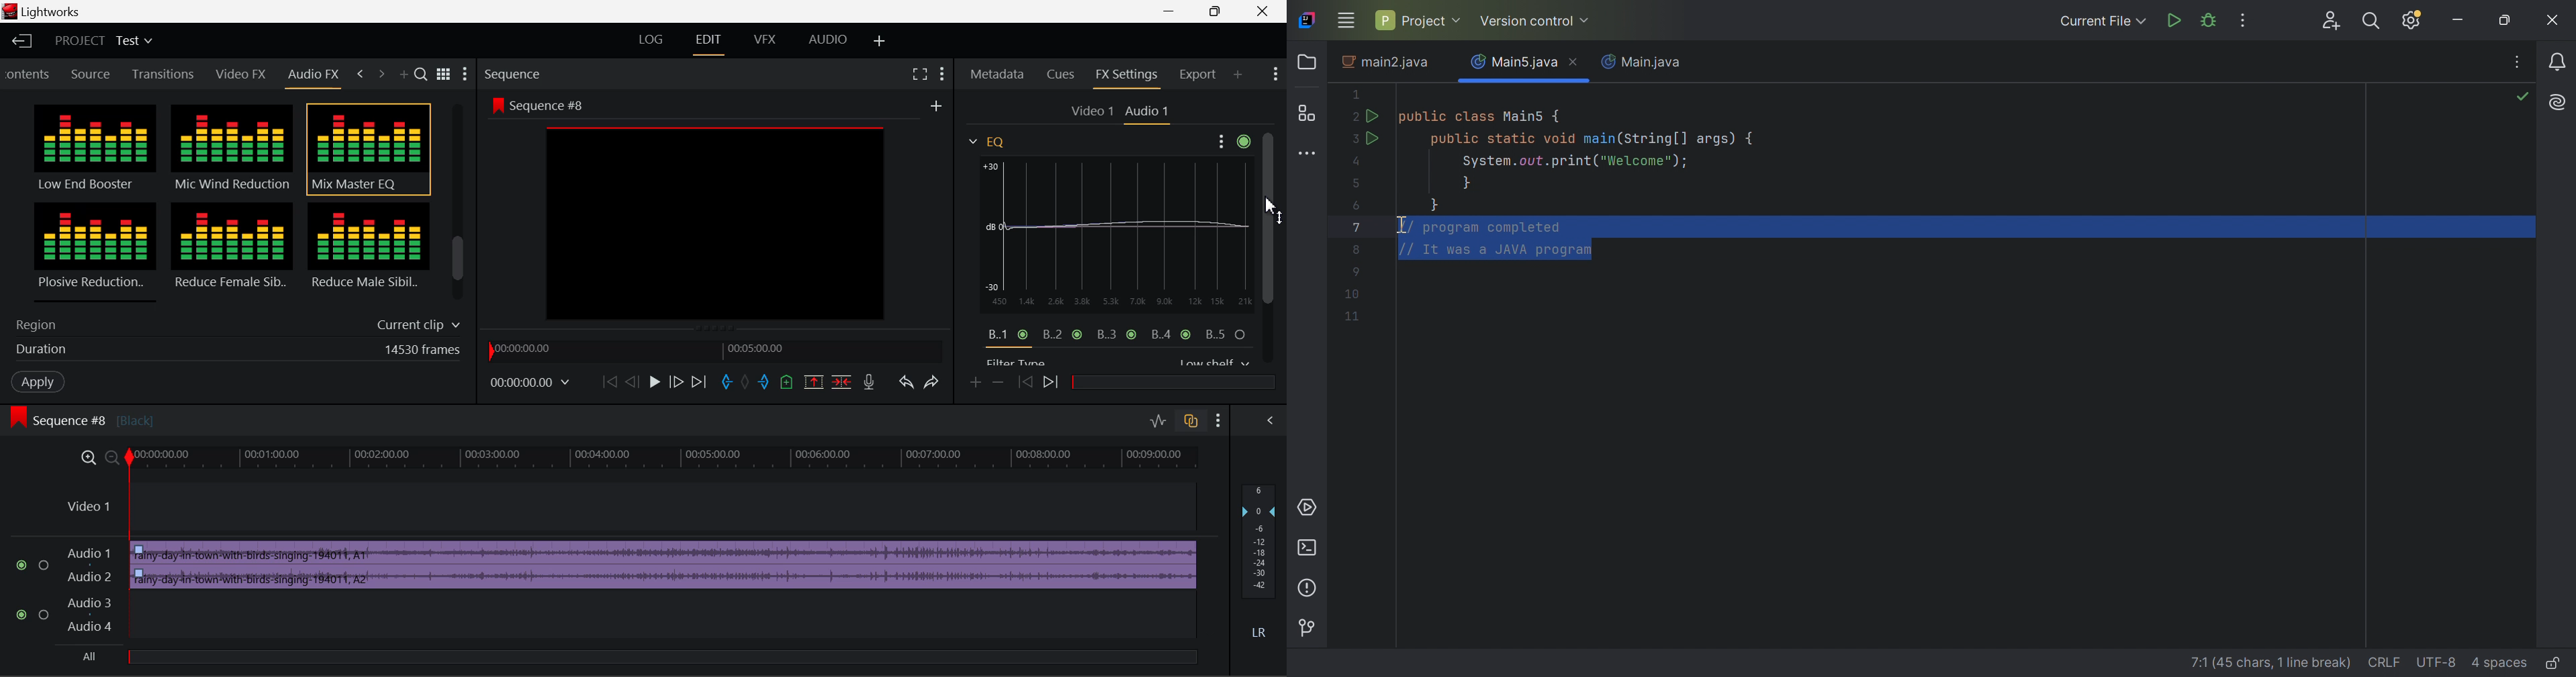 Image resolution: width=2576 pixels, height=700 pixels. Describe the element at coordinates (1175, 11) in the screenshot. I see `Restore Down` at that location.